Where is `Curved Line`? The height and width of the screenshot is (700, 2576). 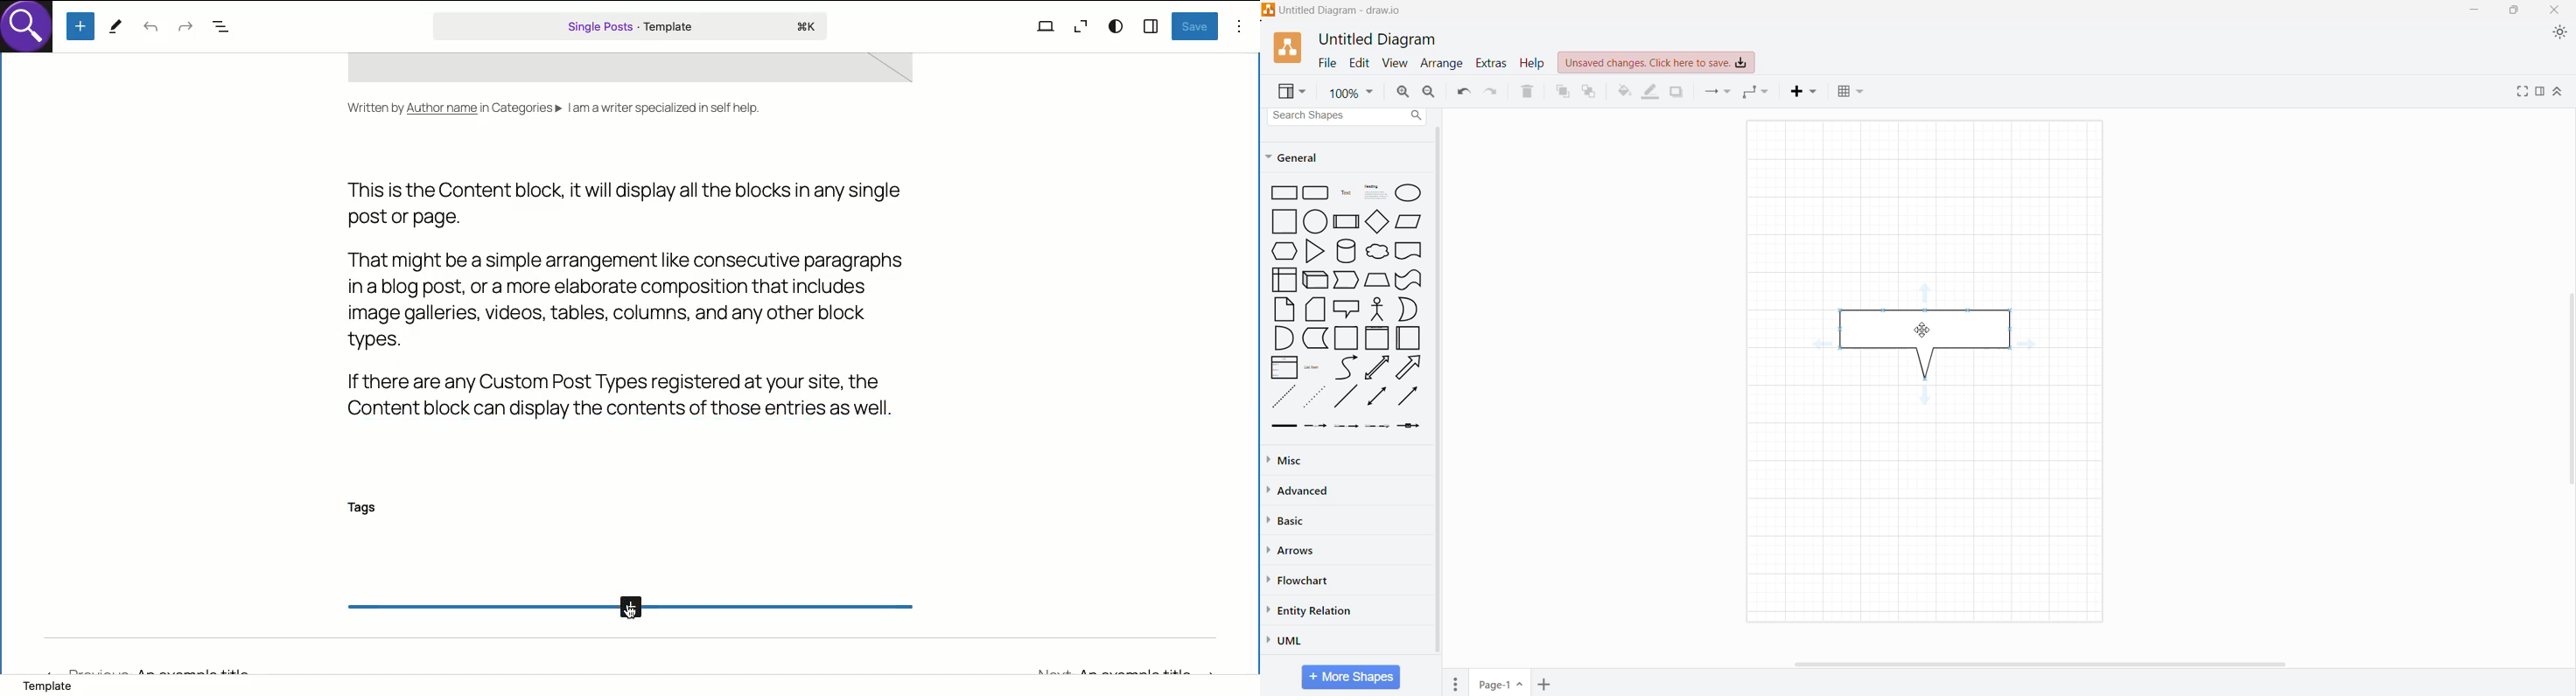 Curved Line is located at coordinates (1346, 366).